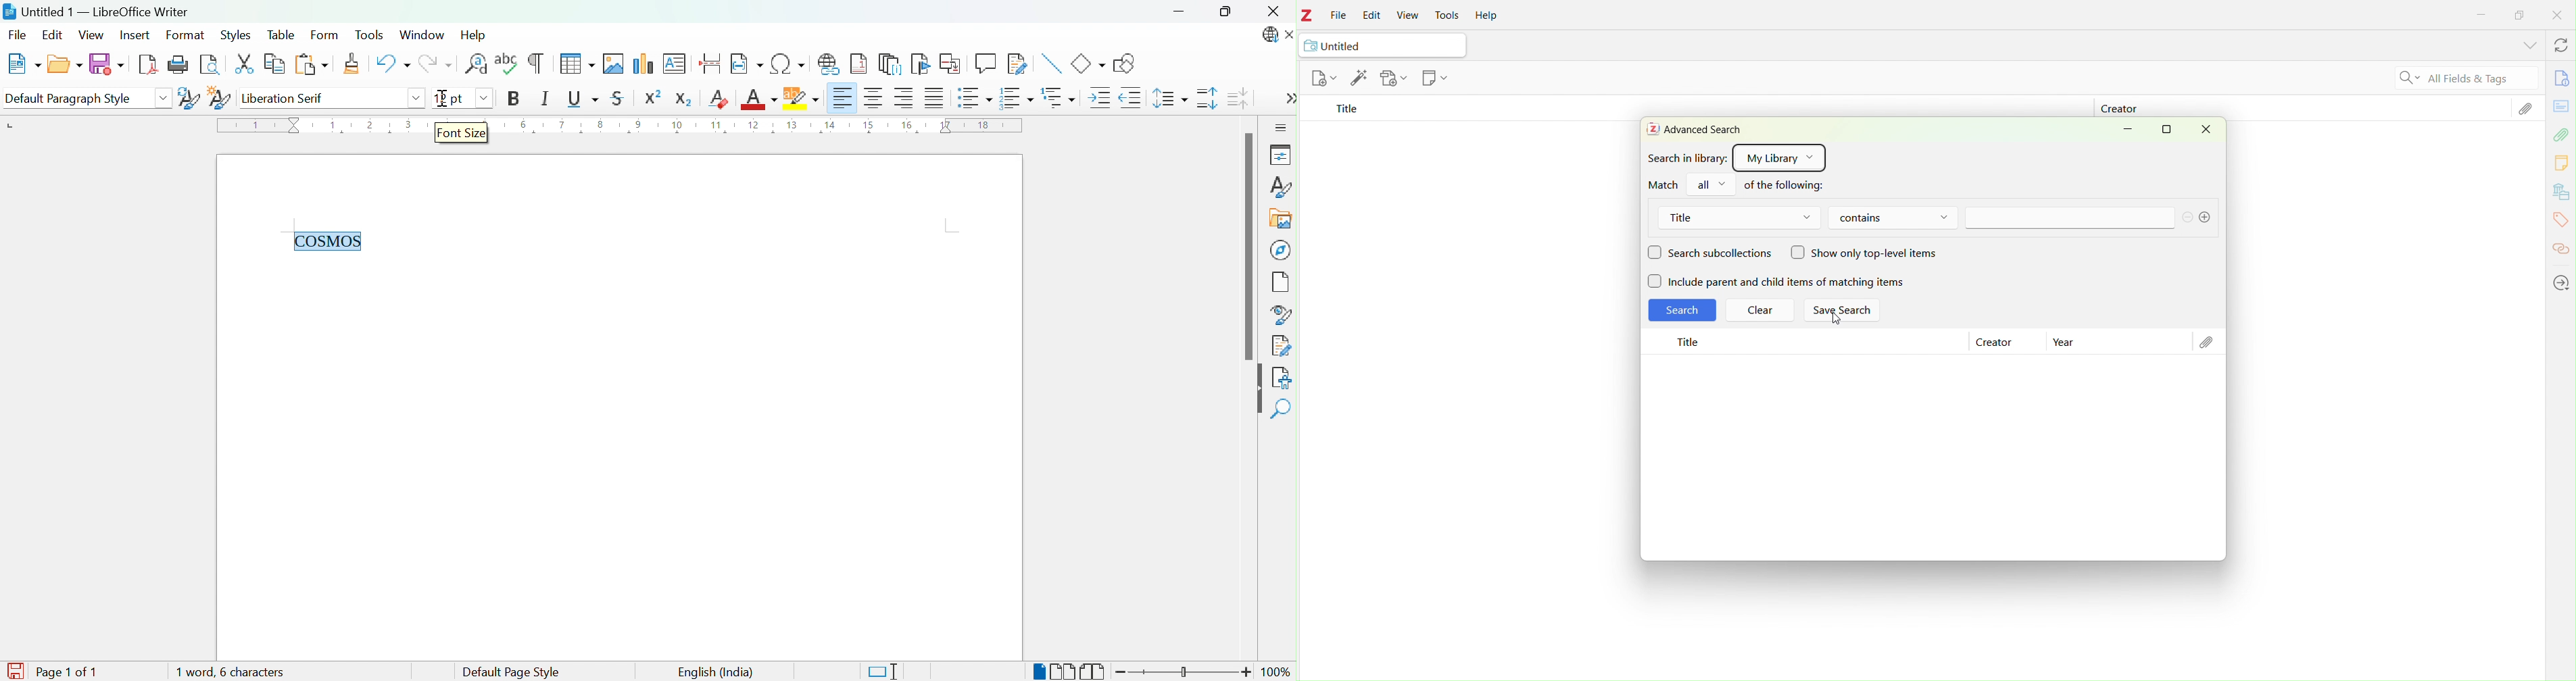 This screenshot has width=2576, height=700. Describe the element at coordinates (1125, 64) in the screenshot. I see `Draw Basic Shapes` at that location.